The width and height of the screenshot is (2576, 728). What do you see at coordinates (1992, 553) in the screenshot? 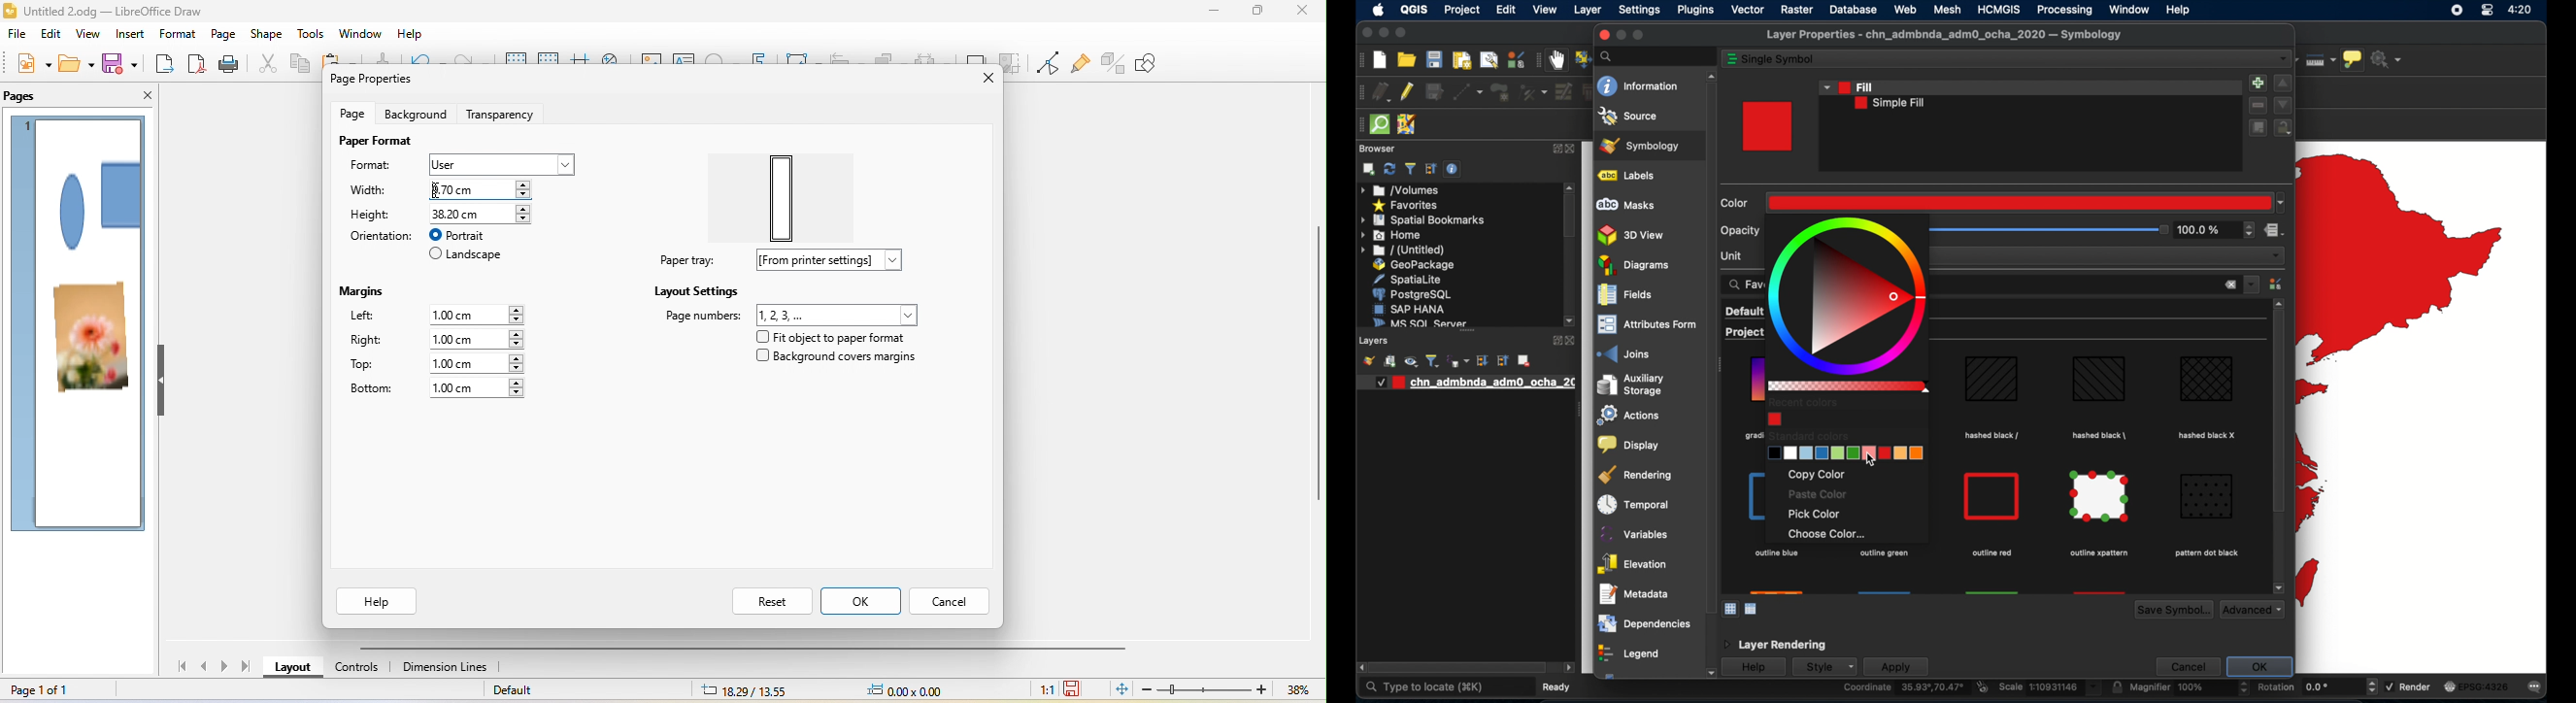
I see `outline red` at bounding box center [1992, 553].